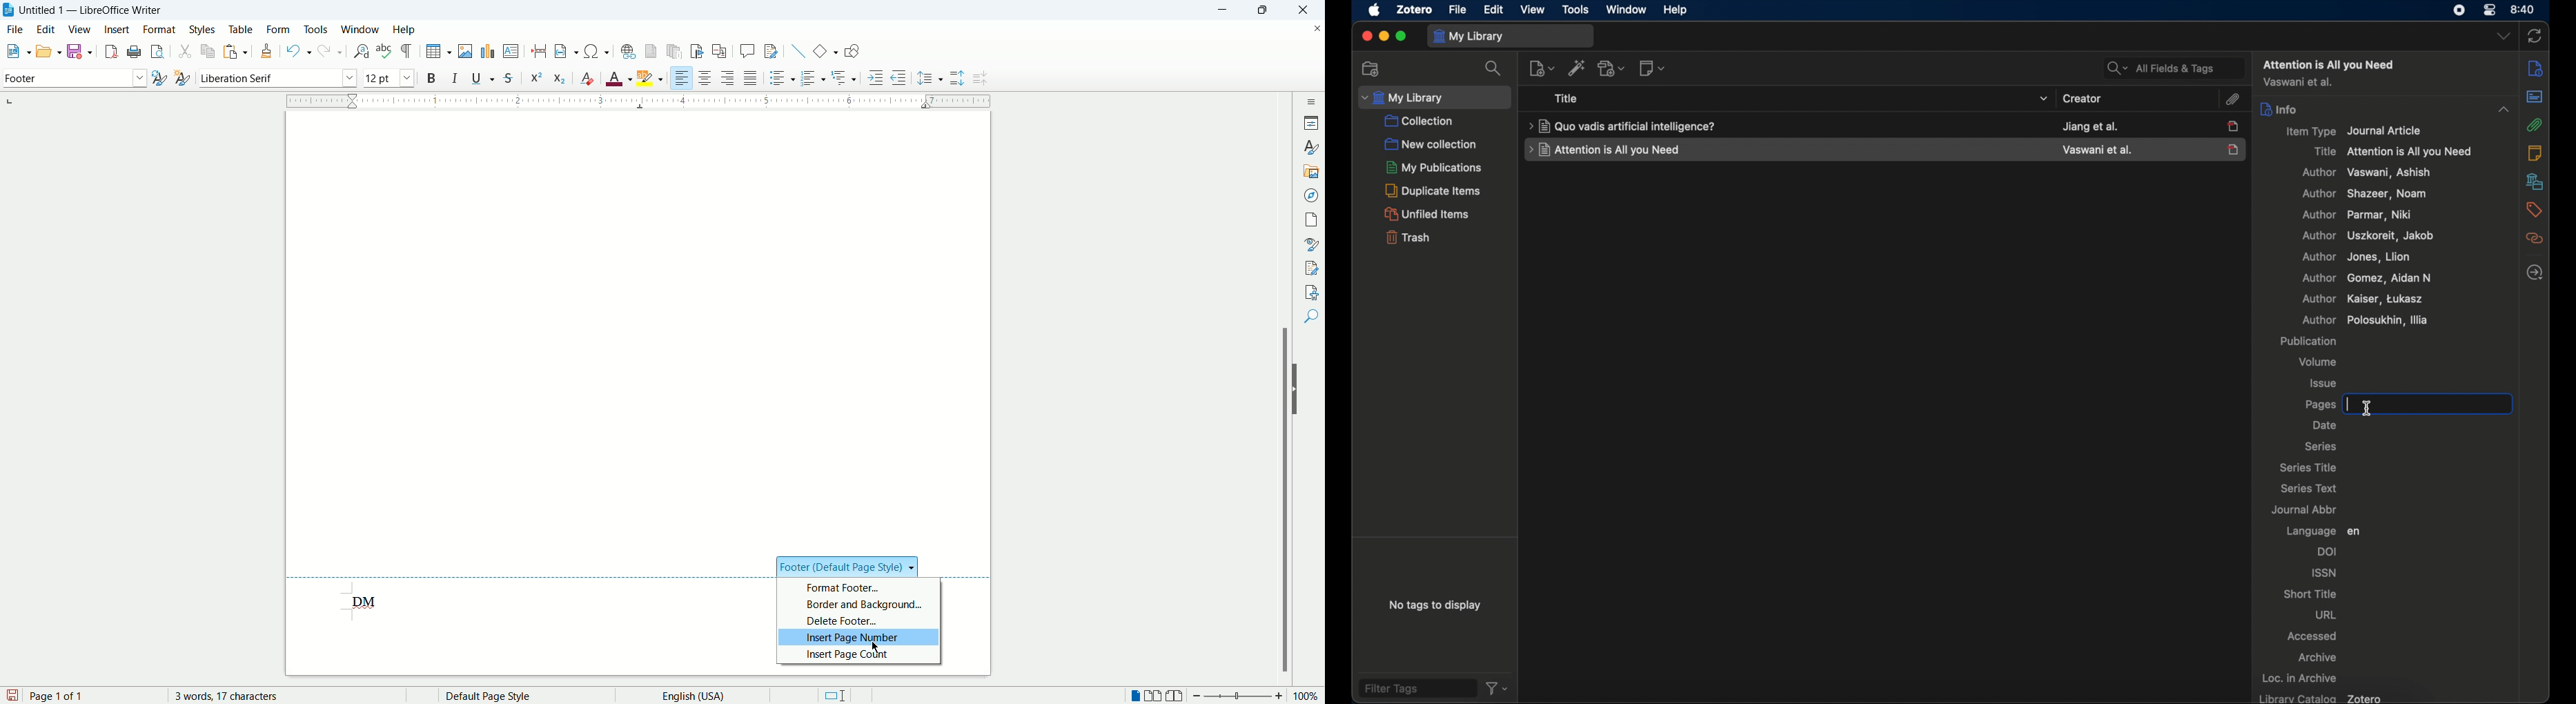 The width and height of the screenshot is (2576, 728). What do you see at coordinates (2330, 64) in the screenshot?
I see `attention all you need` at bounding box center [2330, 64].